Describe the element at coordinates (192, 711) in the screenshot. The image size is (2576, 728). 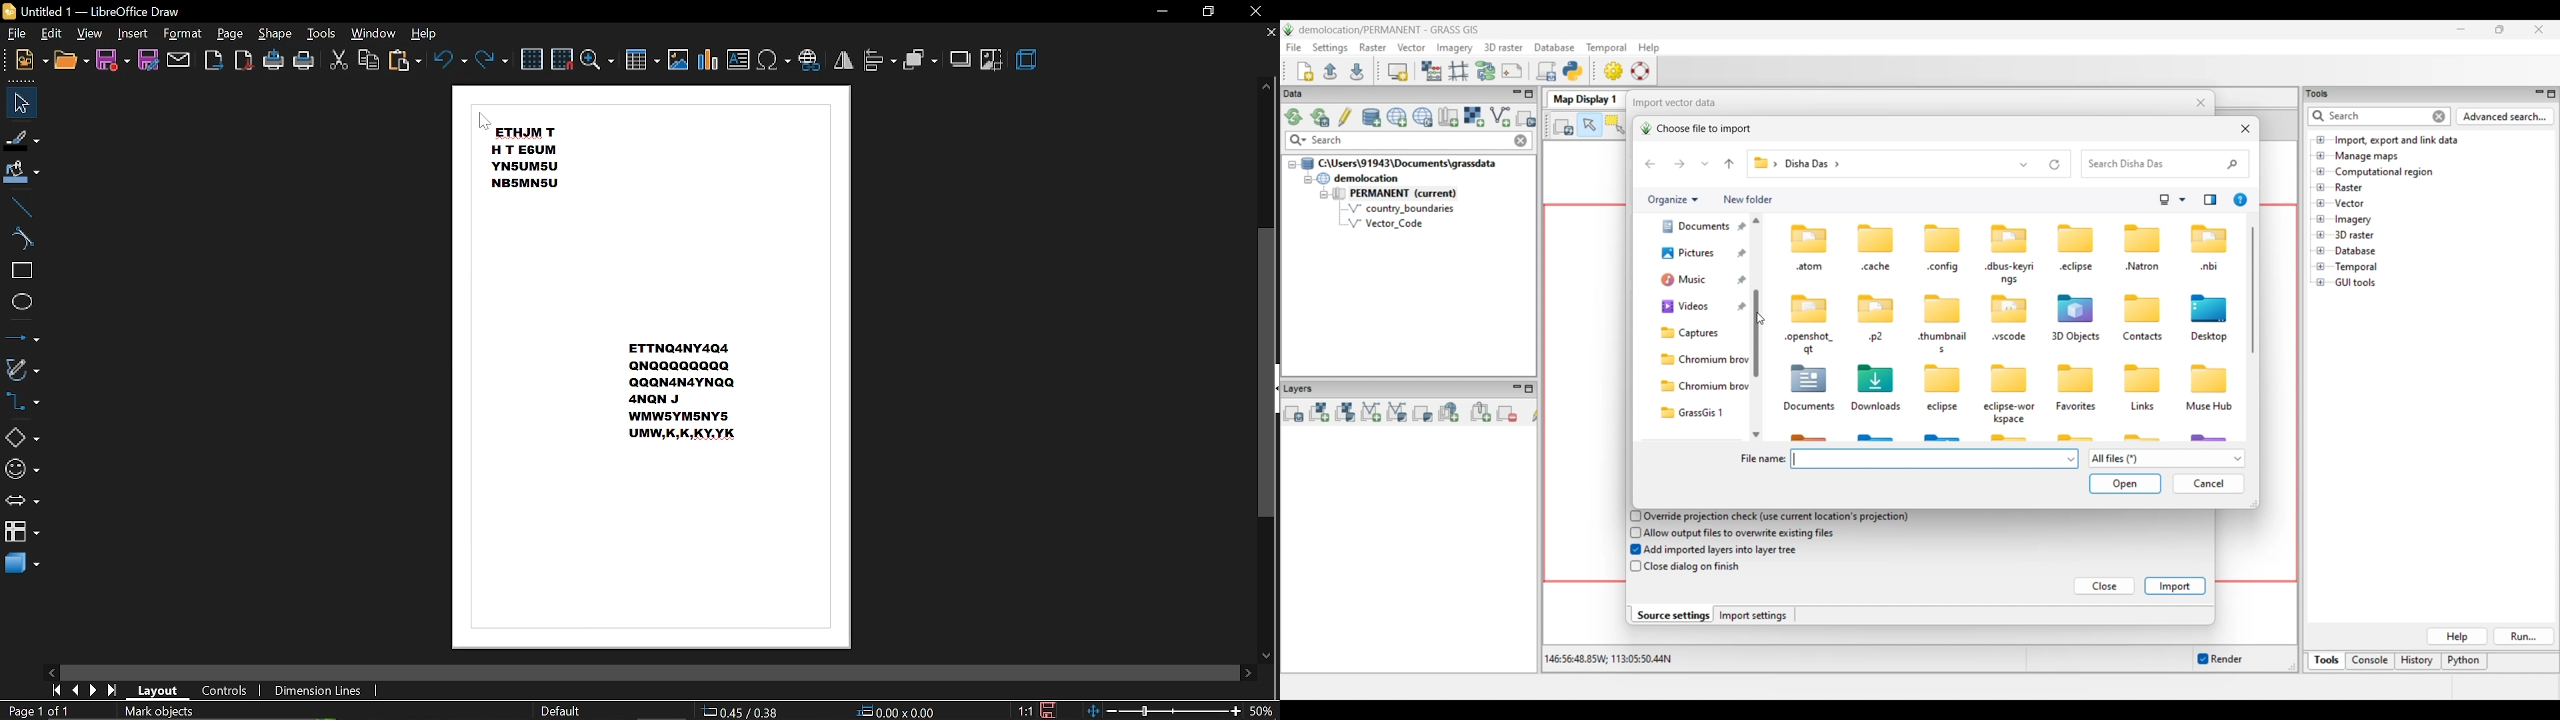
I see `mark objects` at that location.